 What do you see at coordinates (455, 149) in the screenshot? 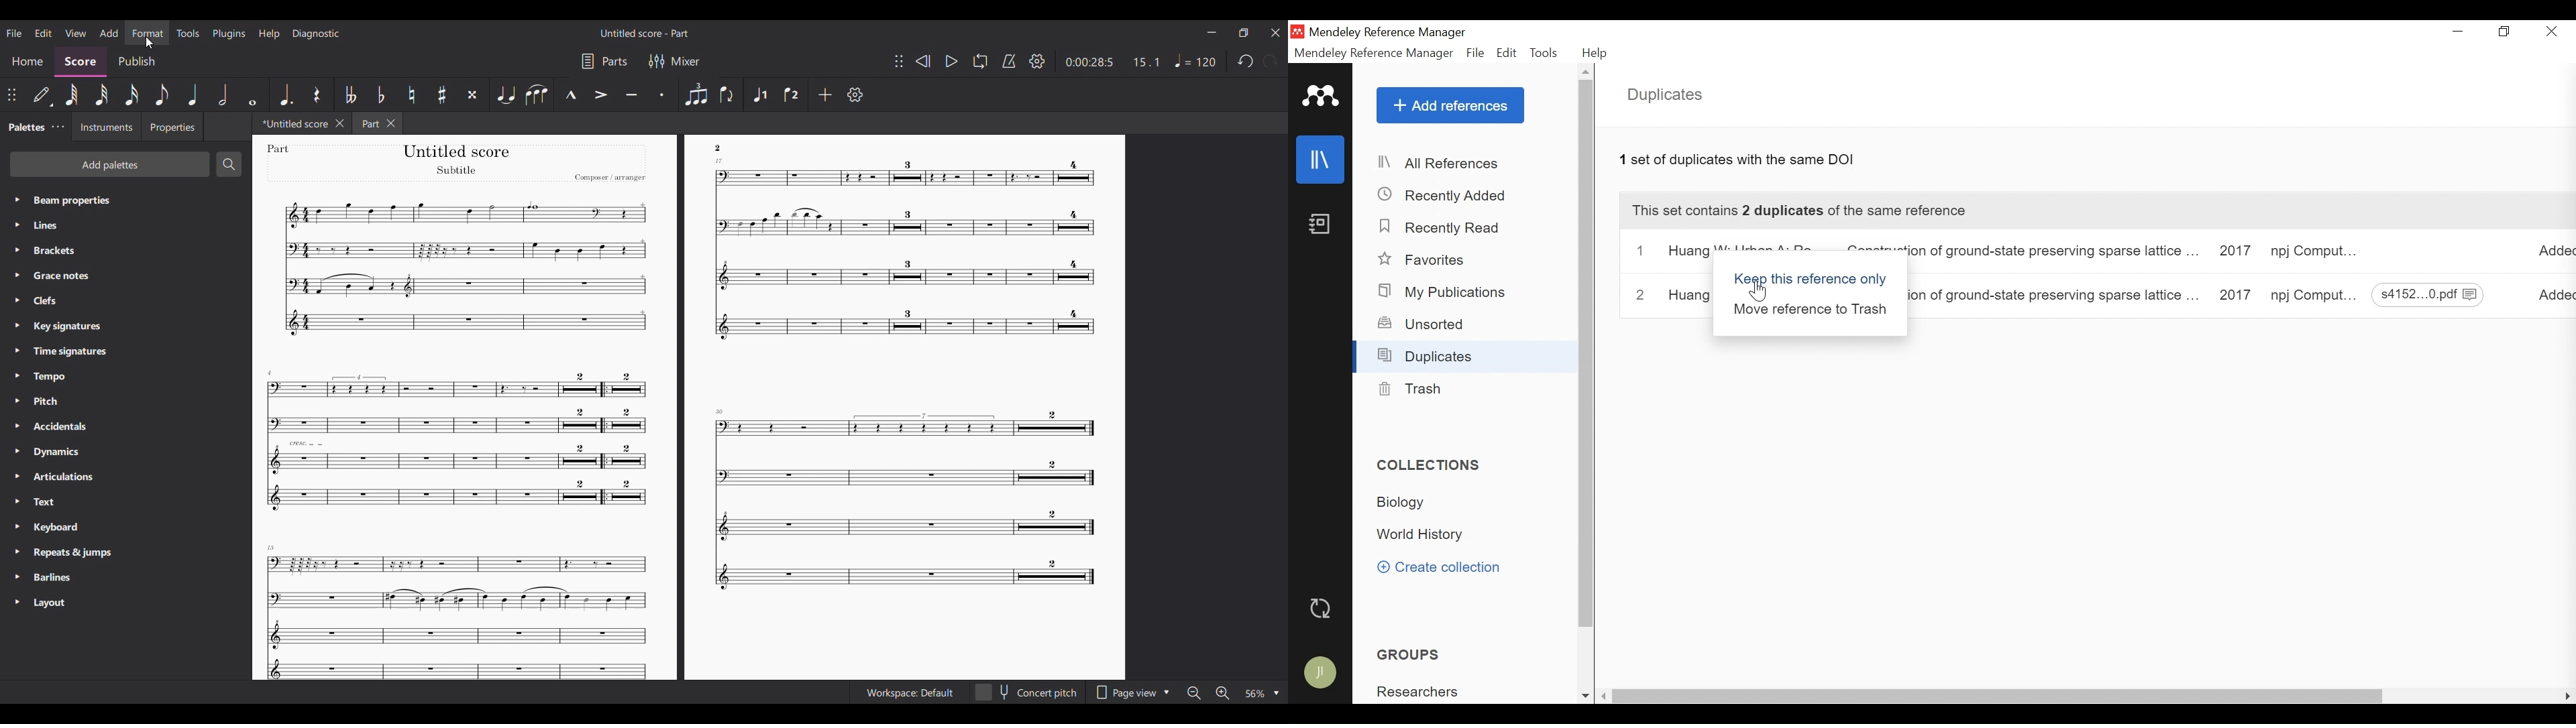
I see `` at bounding box center [455, 149].